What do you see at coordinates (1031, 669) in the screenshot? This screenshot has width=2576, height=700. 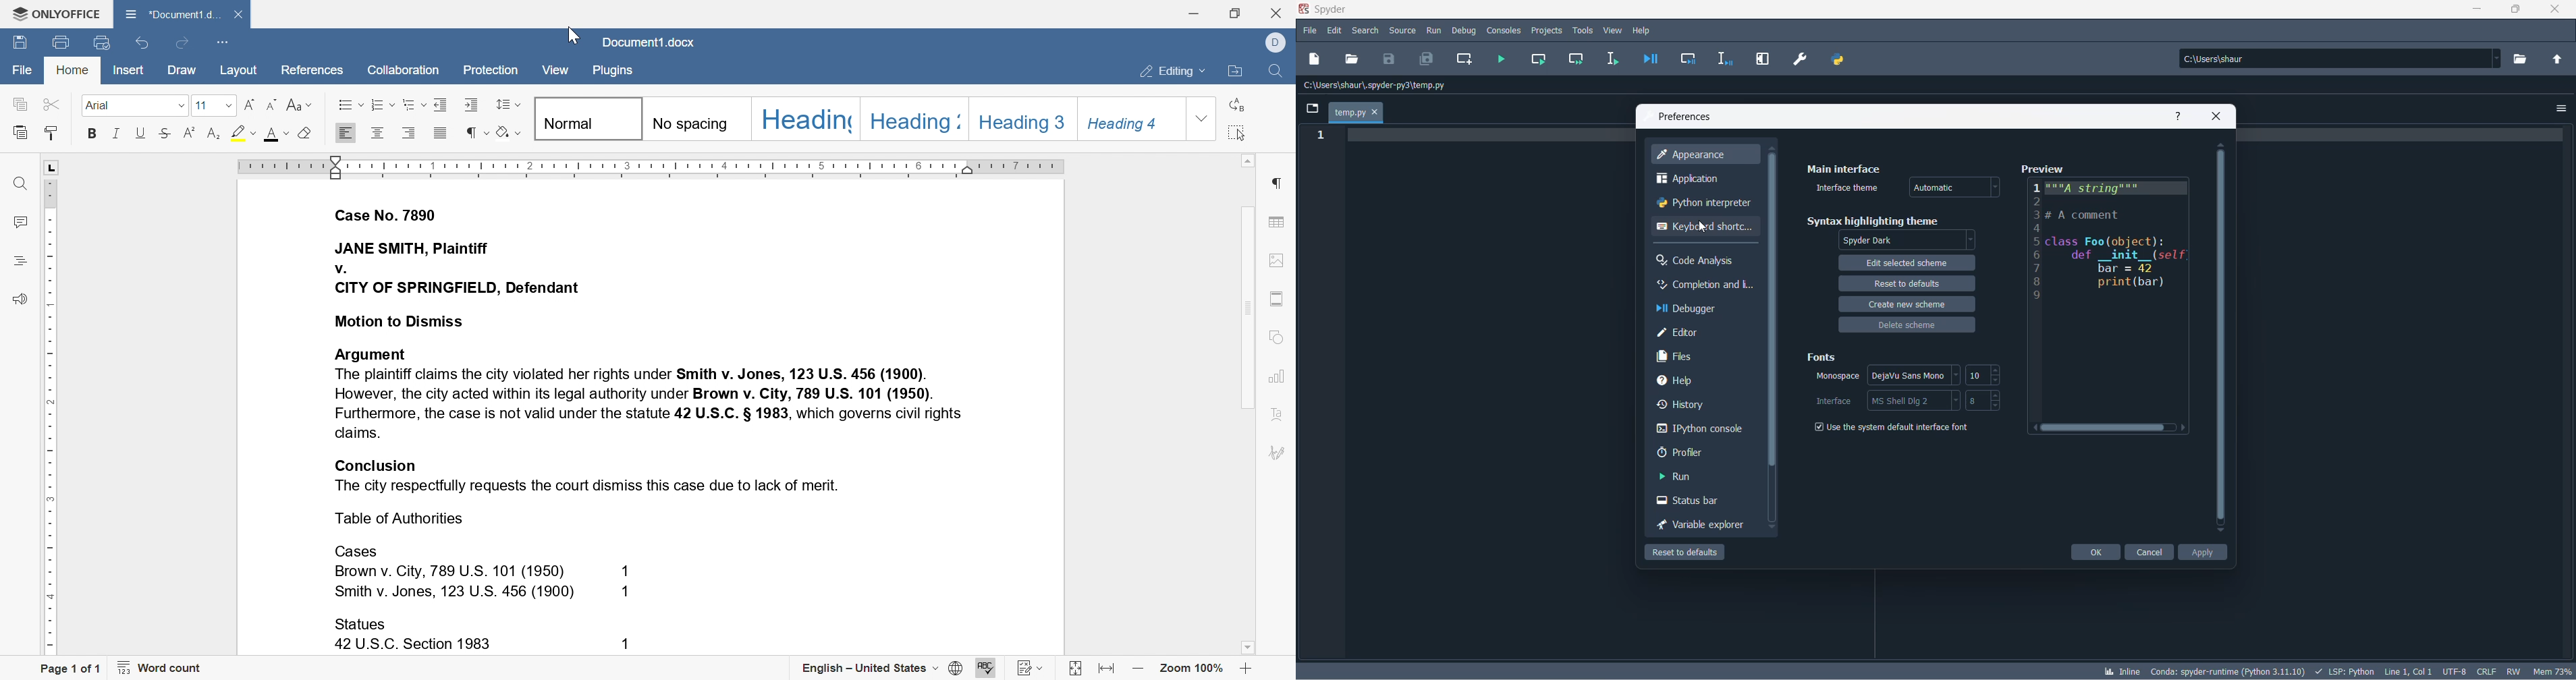 I see `track changes` at bounding box center [1031, 669].